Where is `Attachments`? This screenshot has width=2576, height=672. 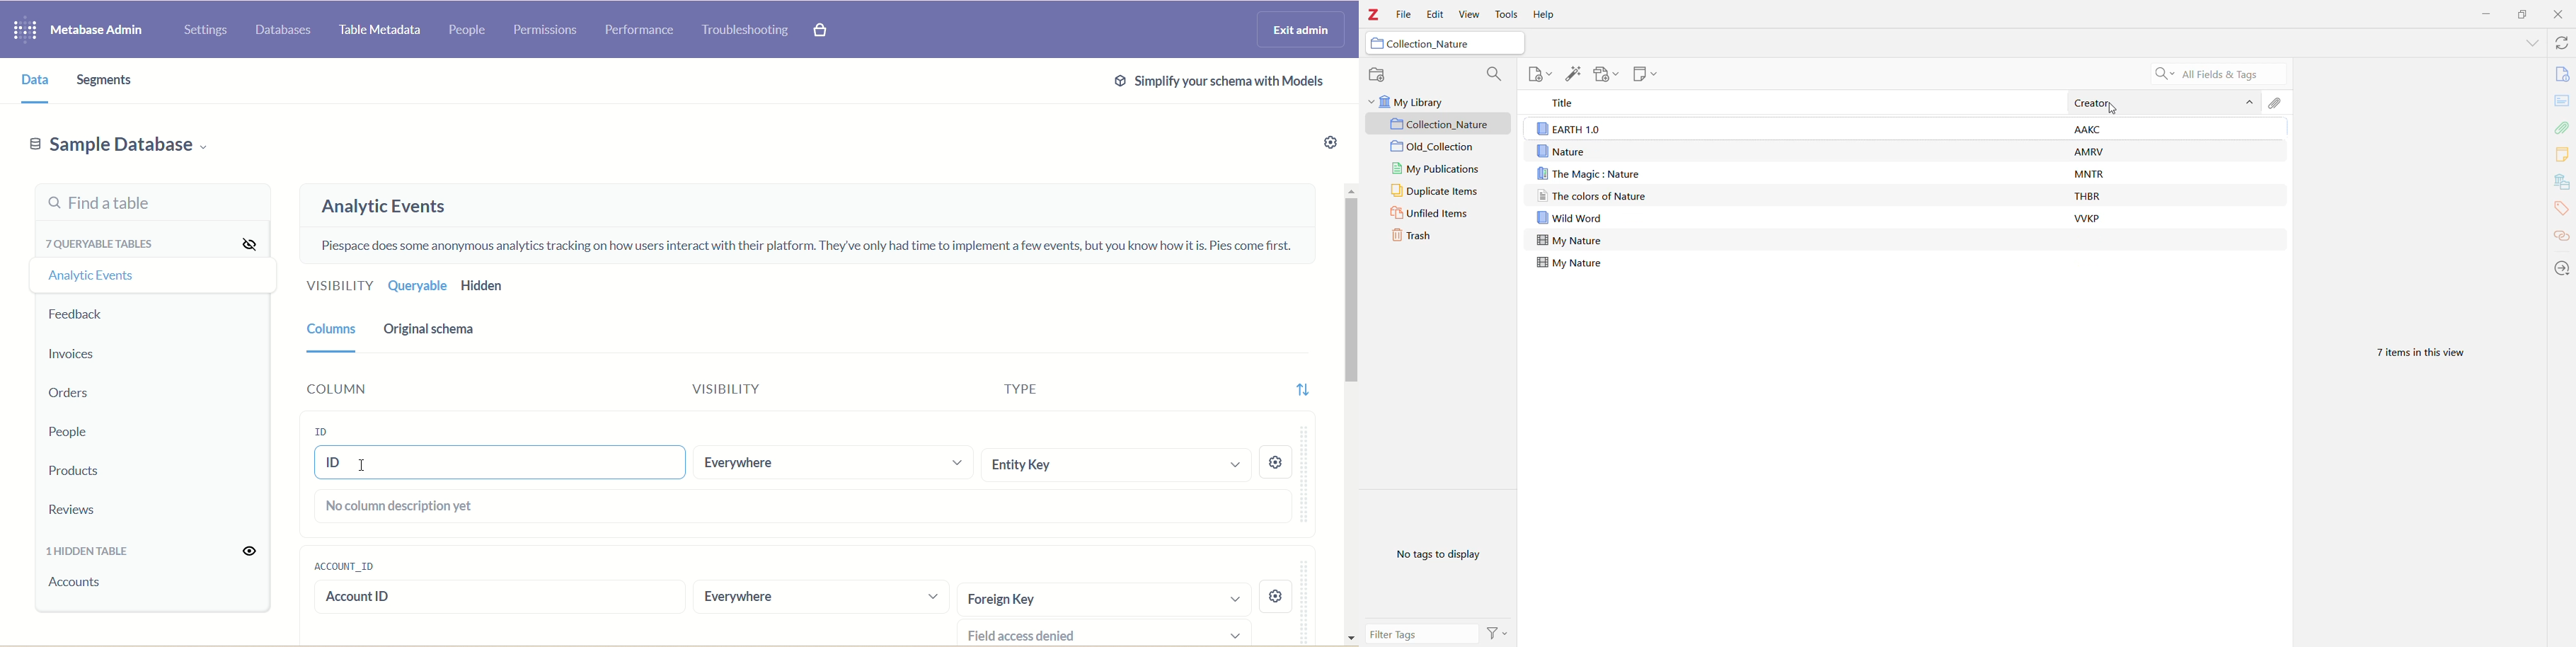 Attachments is located at coordinates (2276, 103).